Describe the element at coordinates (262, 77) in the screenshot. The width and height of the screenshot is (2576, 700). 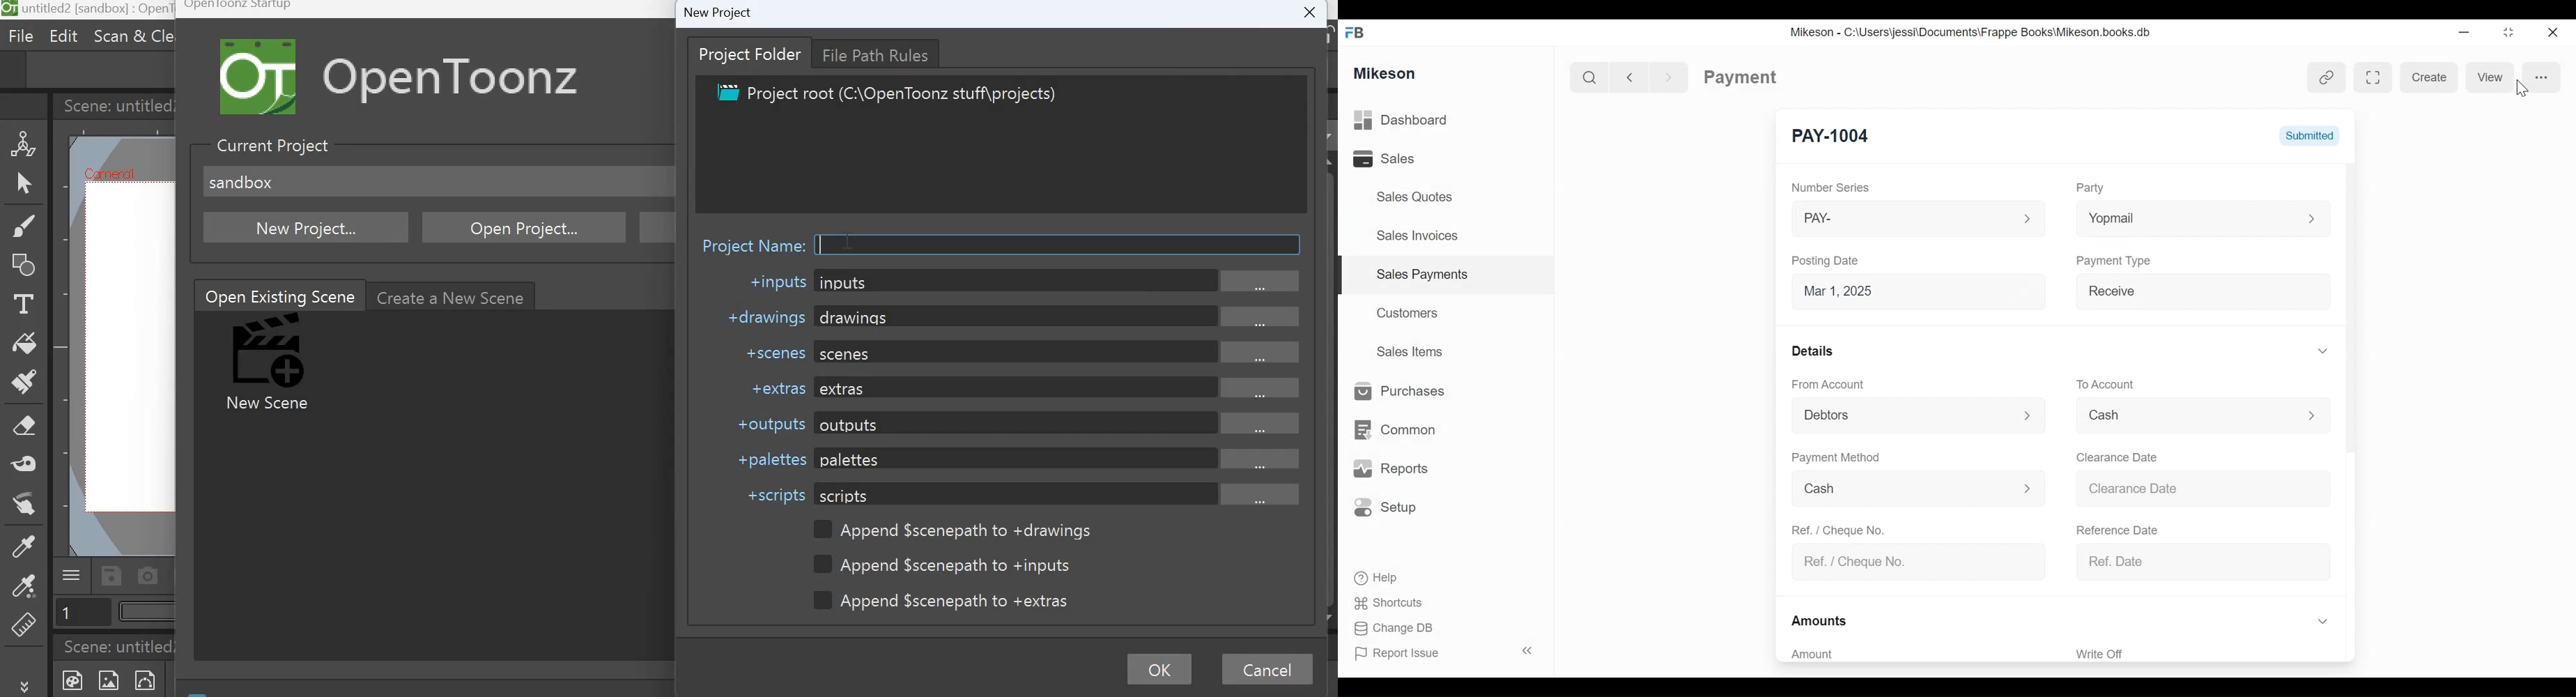
I see `Logo` at that location.